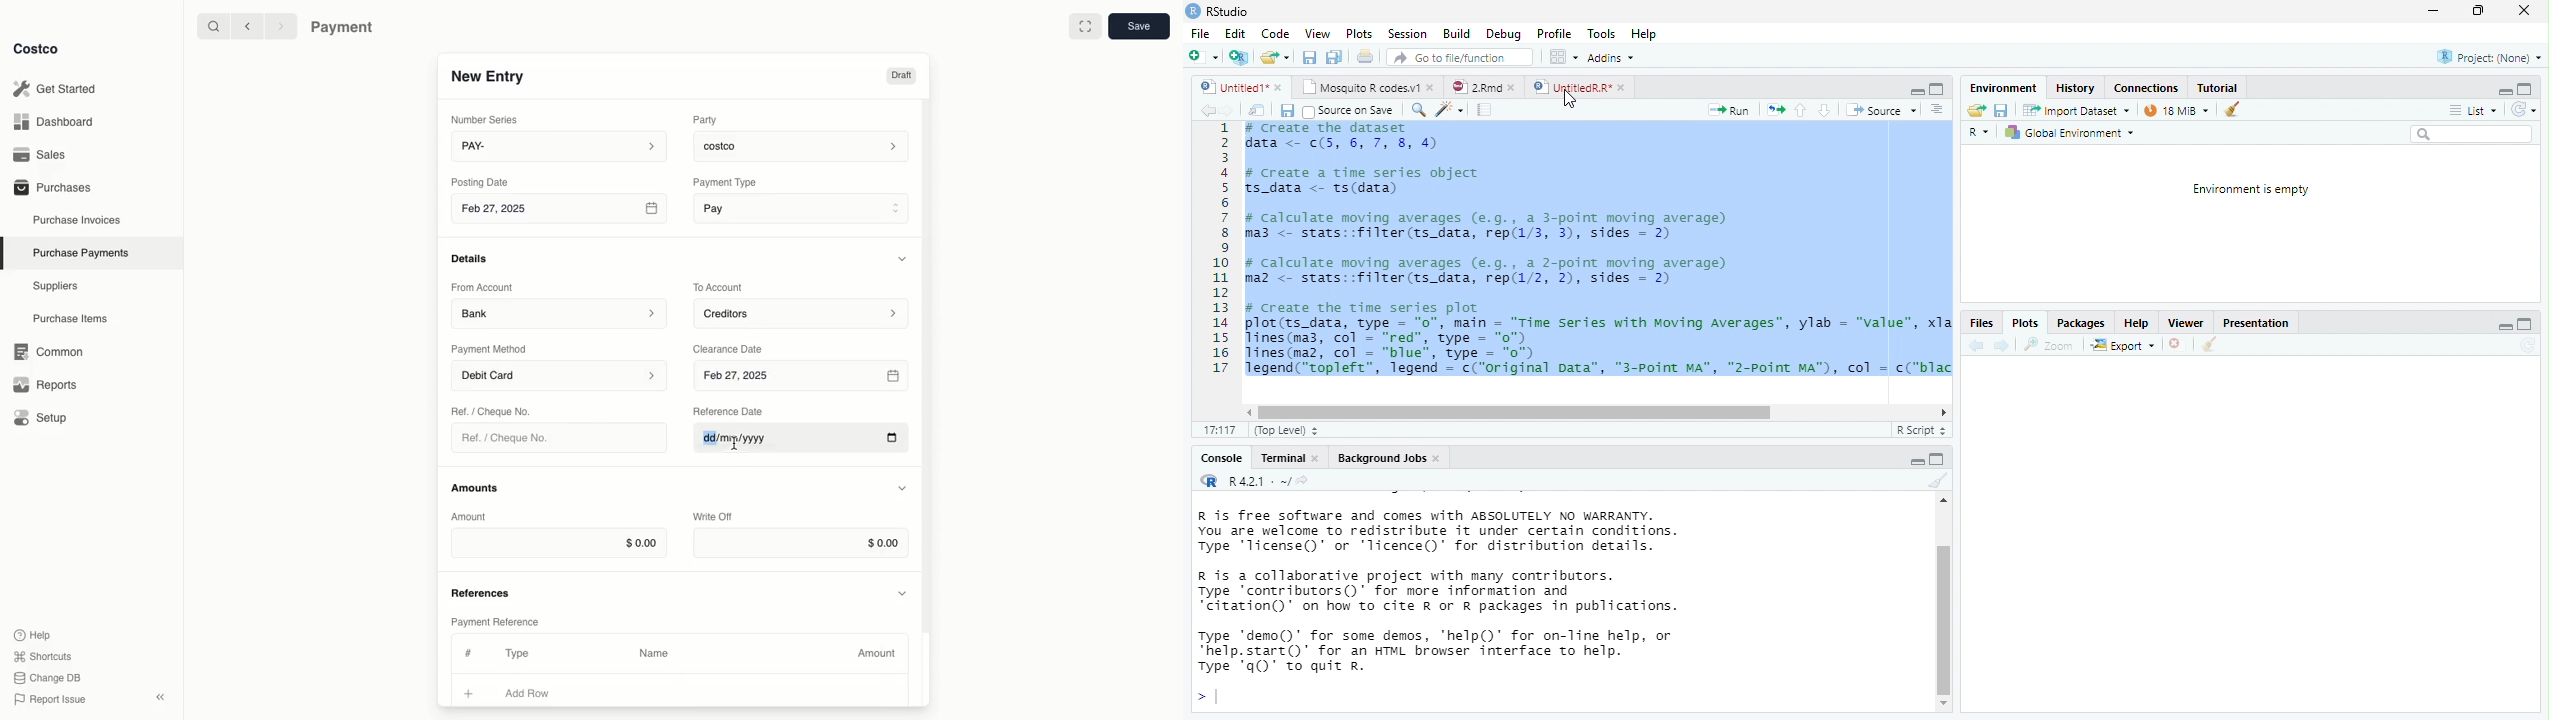 This screenshot has height=728, width=2576. I want to click on Search, so click(213, 25).